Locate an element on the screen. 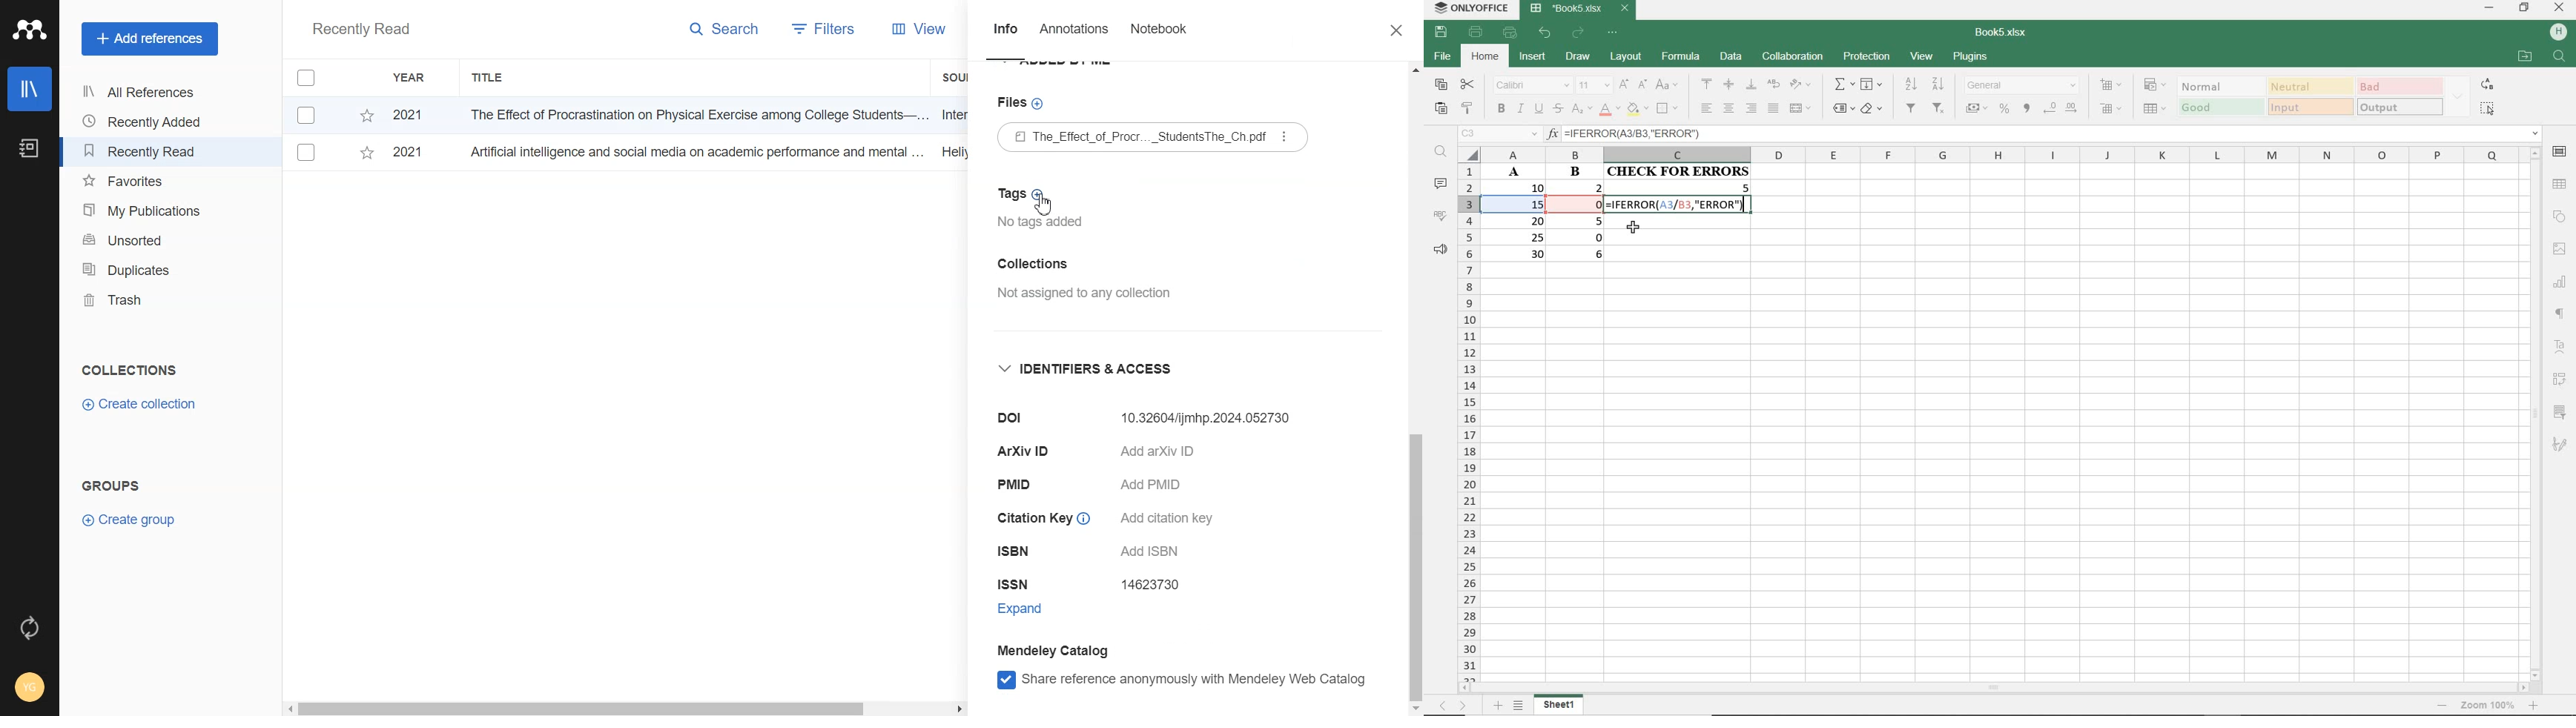  FONT is located at coordinates (1529, 86).